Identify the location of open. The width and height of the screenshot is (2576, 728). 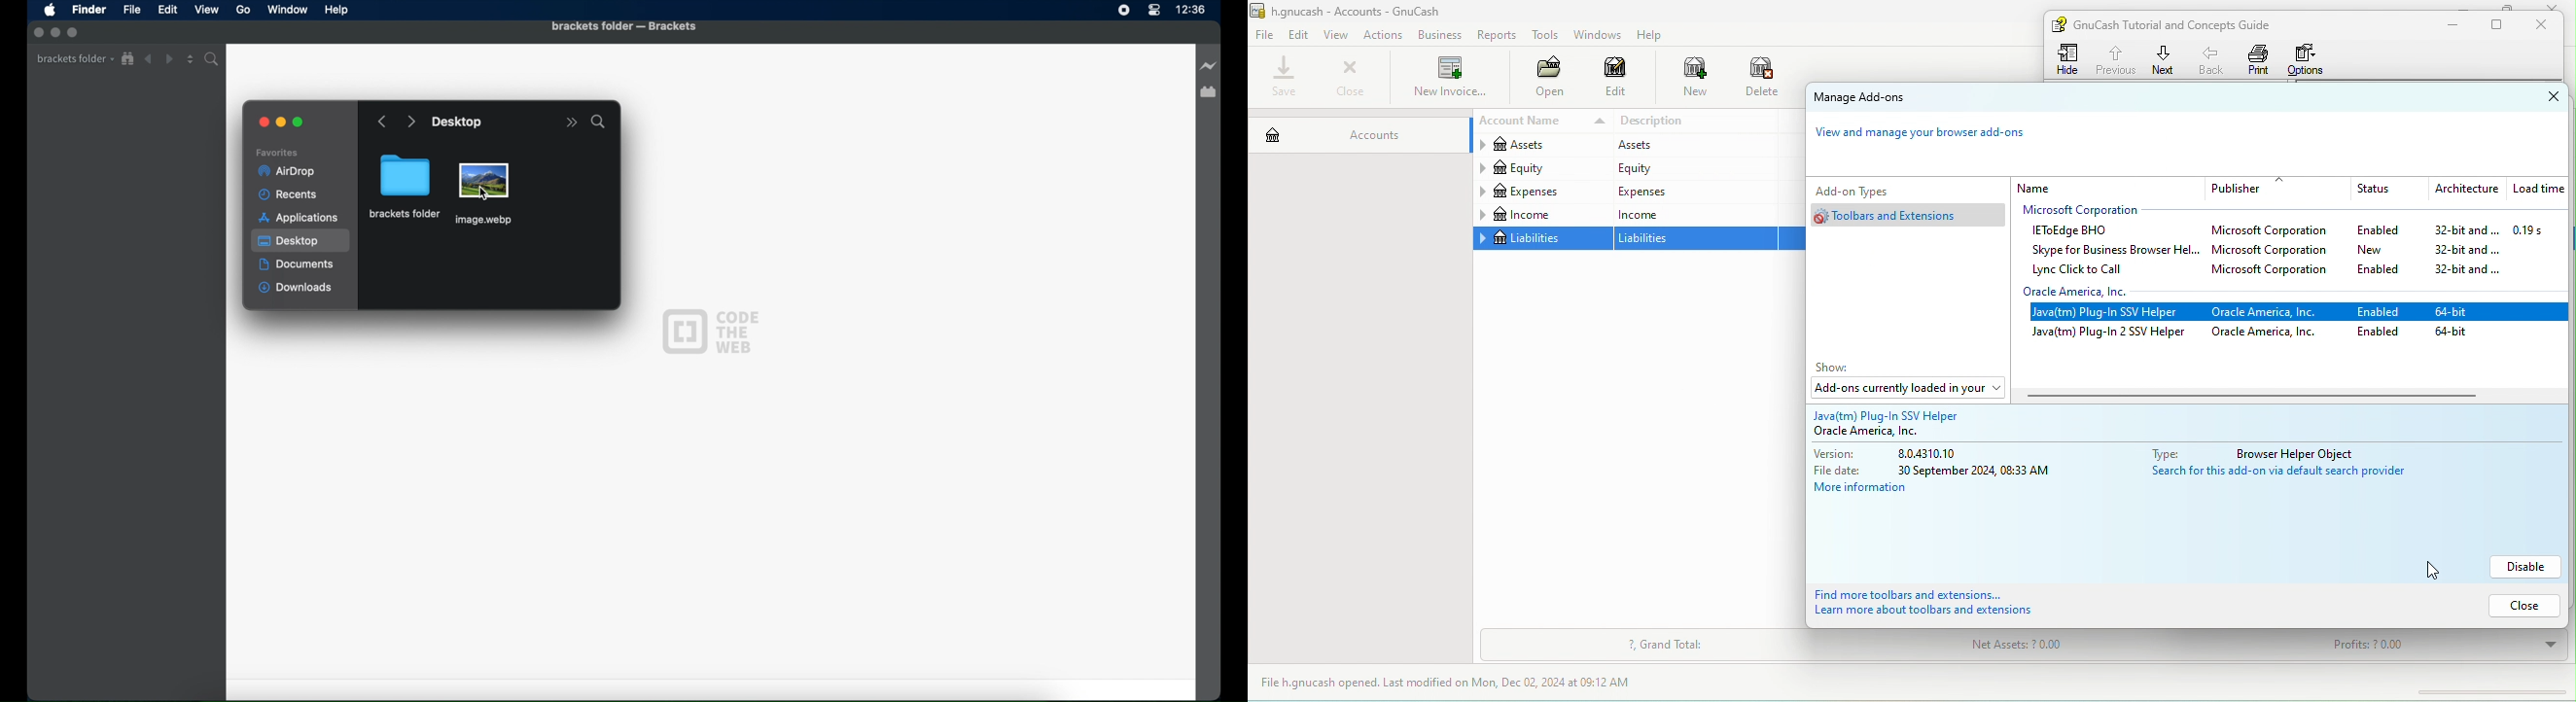
(1544, 79).